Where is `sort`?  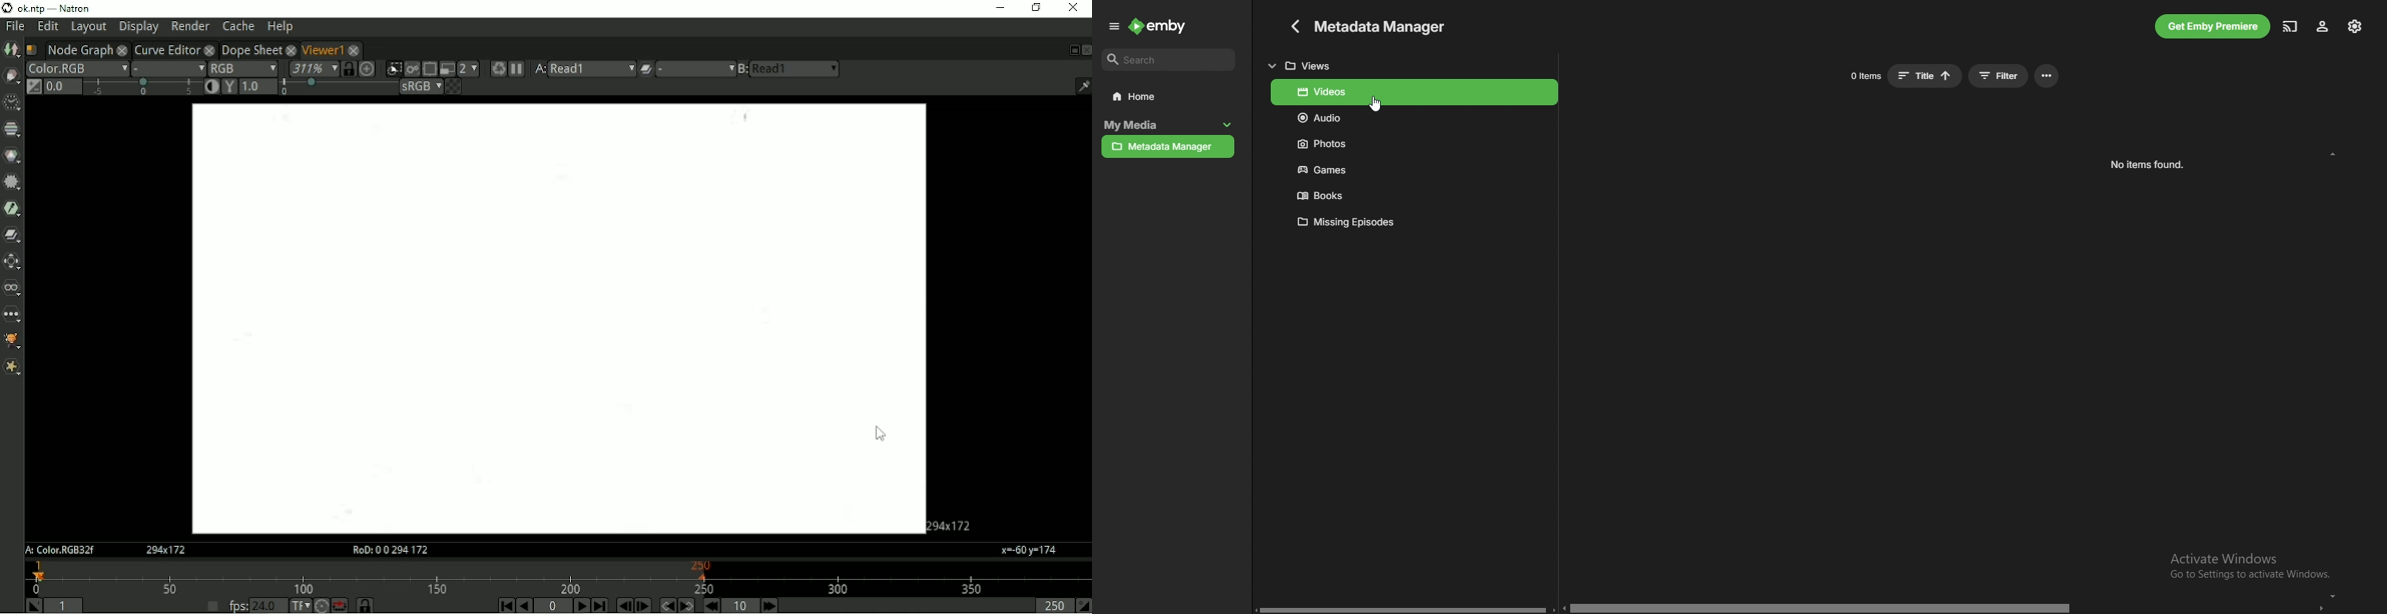
sort is located at coordinates (1924, 76).